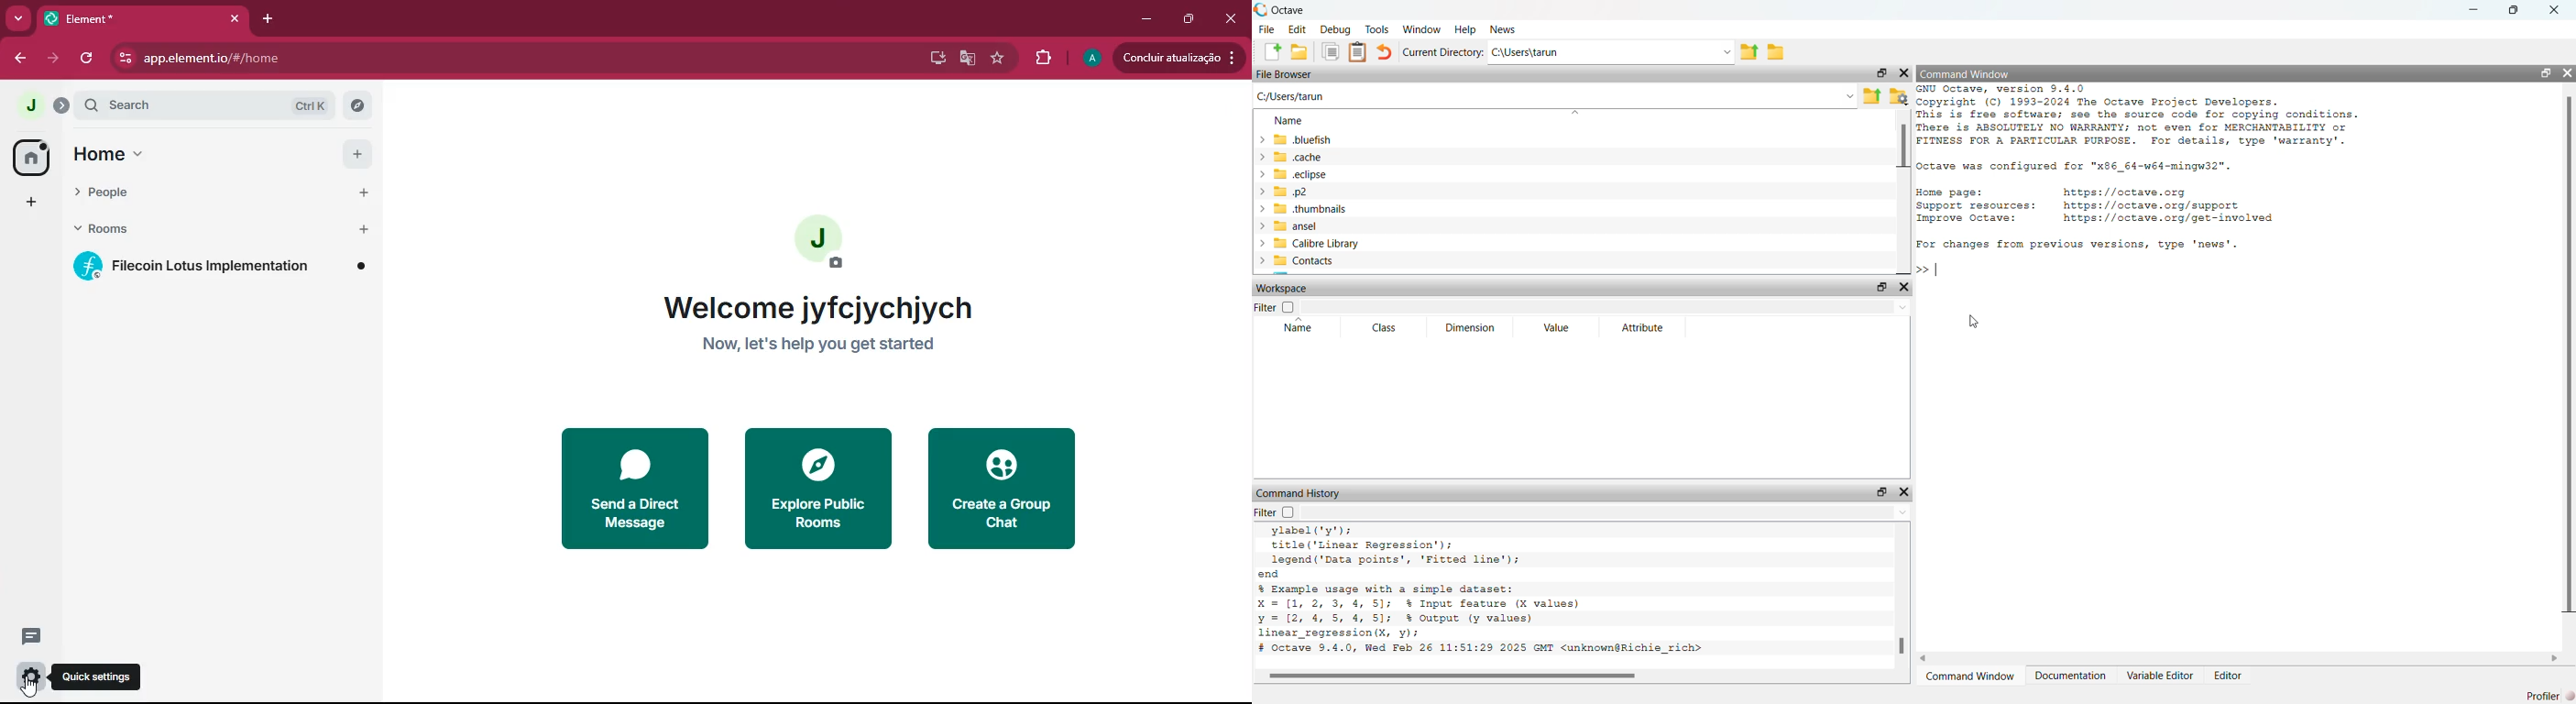 This screenshot has height=728, width=2576. I want to click on .bluefish, so click(1366, 140).